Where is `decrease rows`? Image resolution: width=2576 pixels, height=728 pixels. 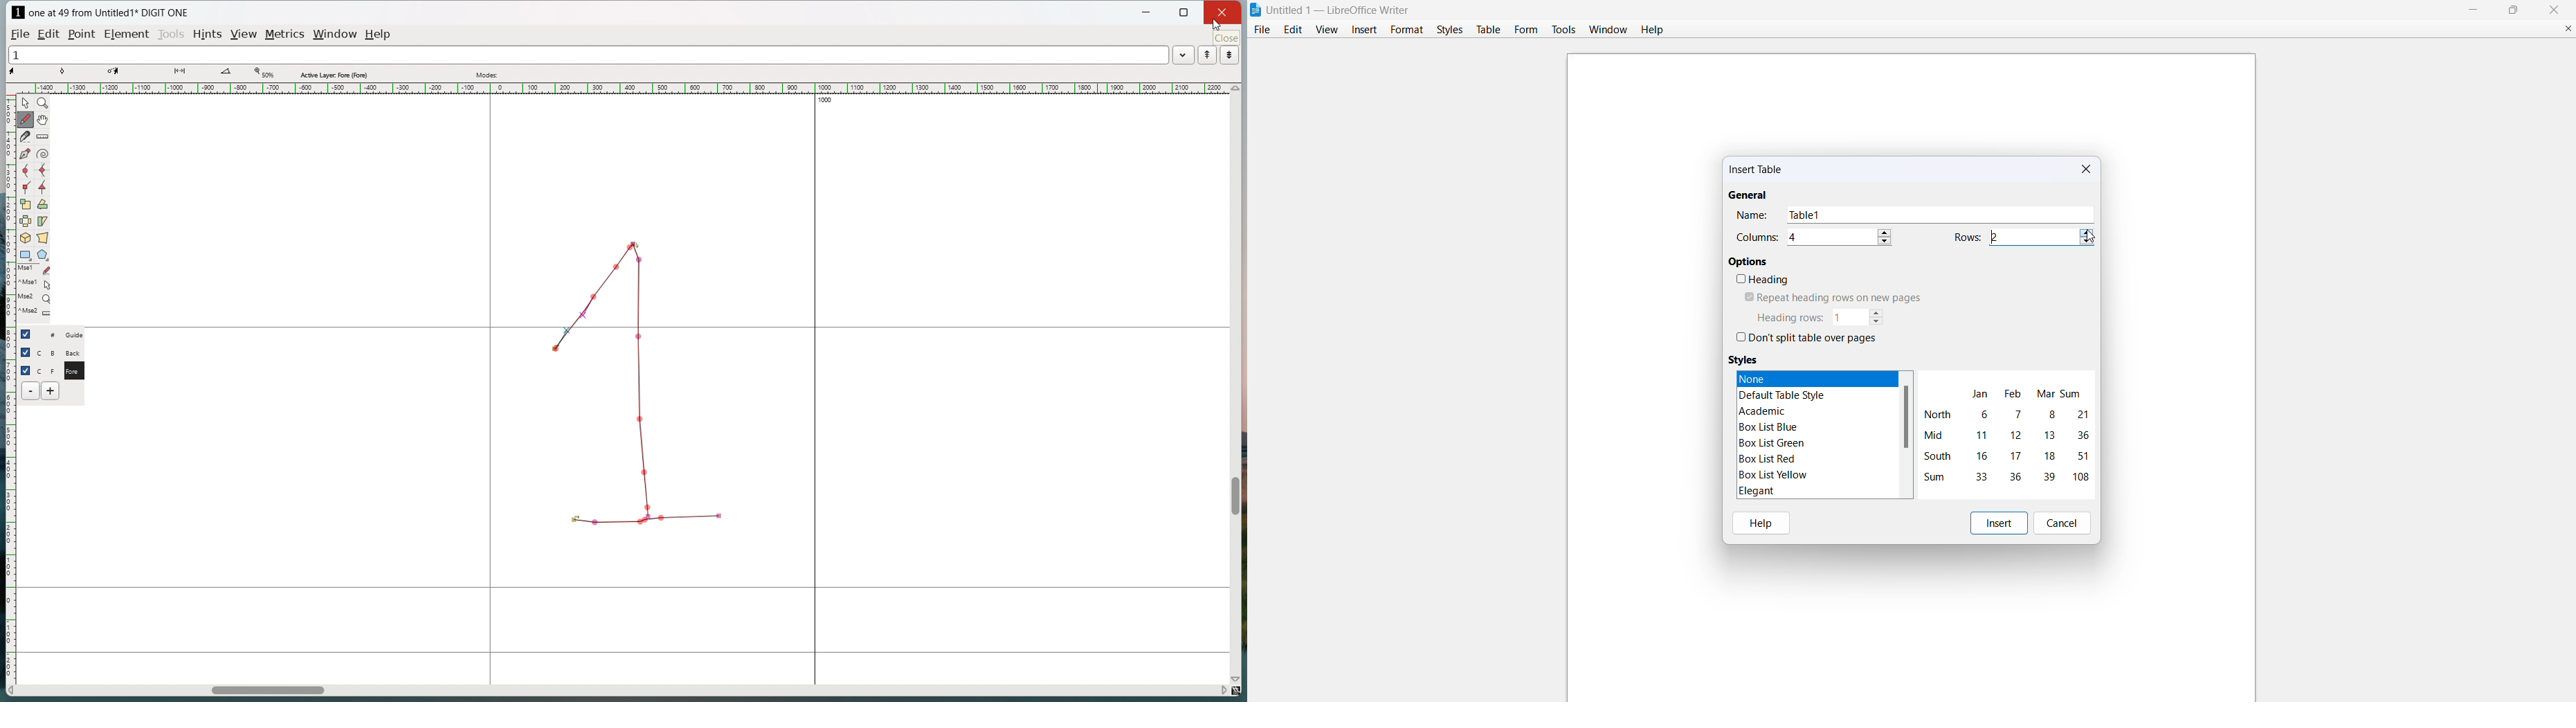
decrease rows is located at coordinates (2086, 244).